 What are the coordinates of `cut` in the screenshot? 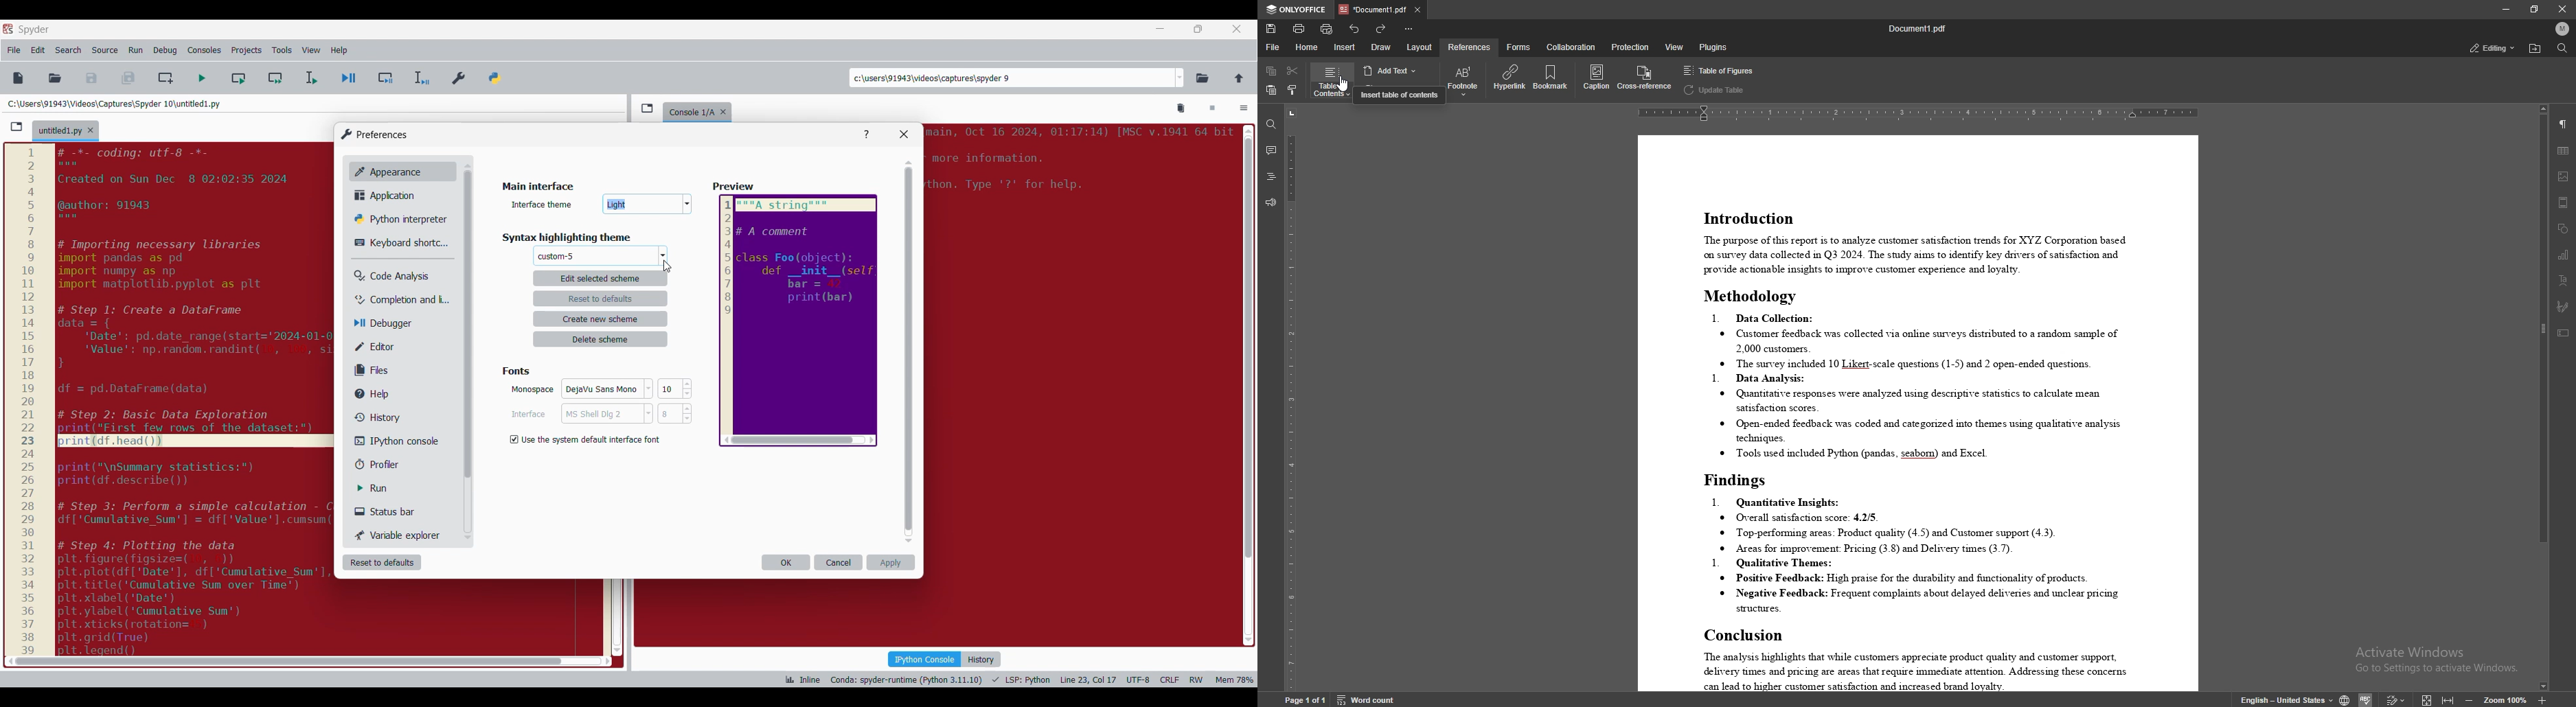 It's located at (1294, 71).